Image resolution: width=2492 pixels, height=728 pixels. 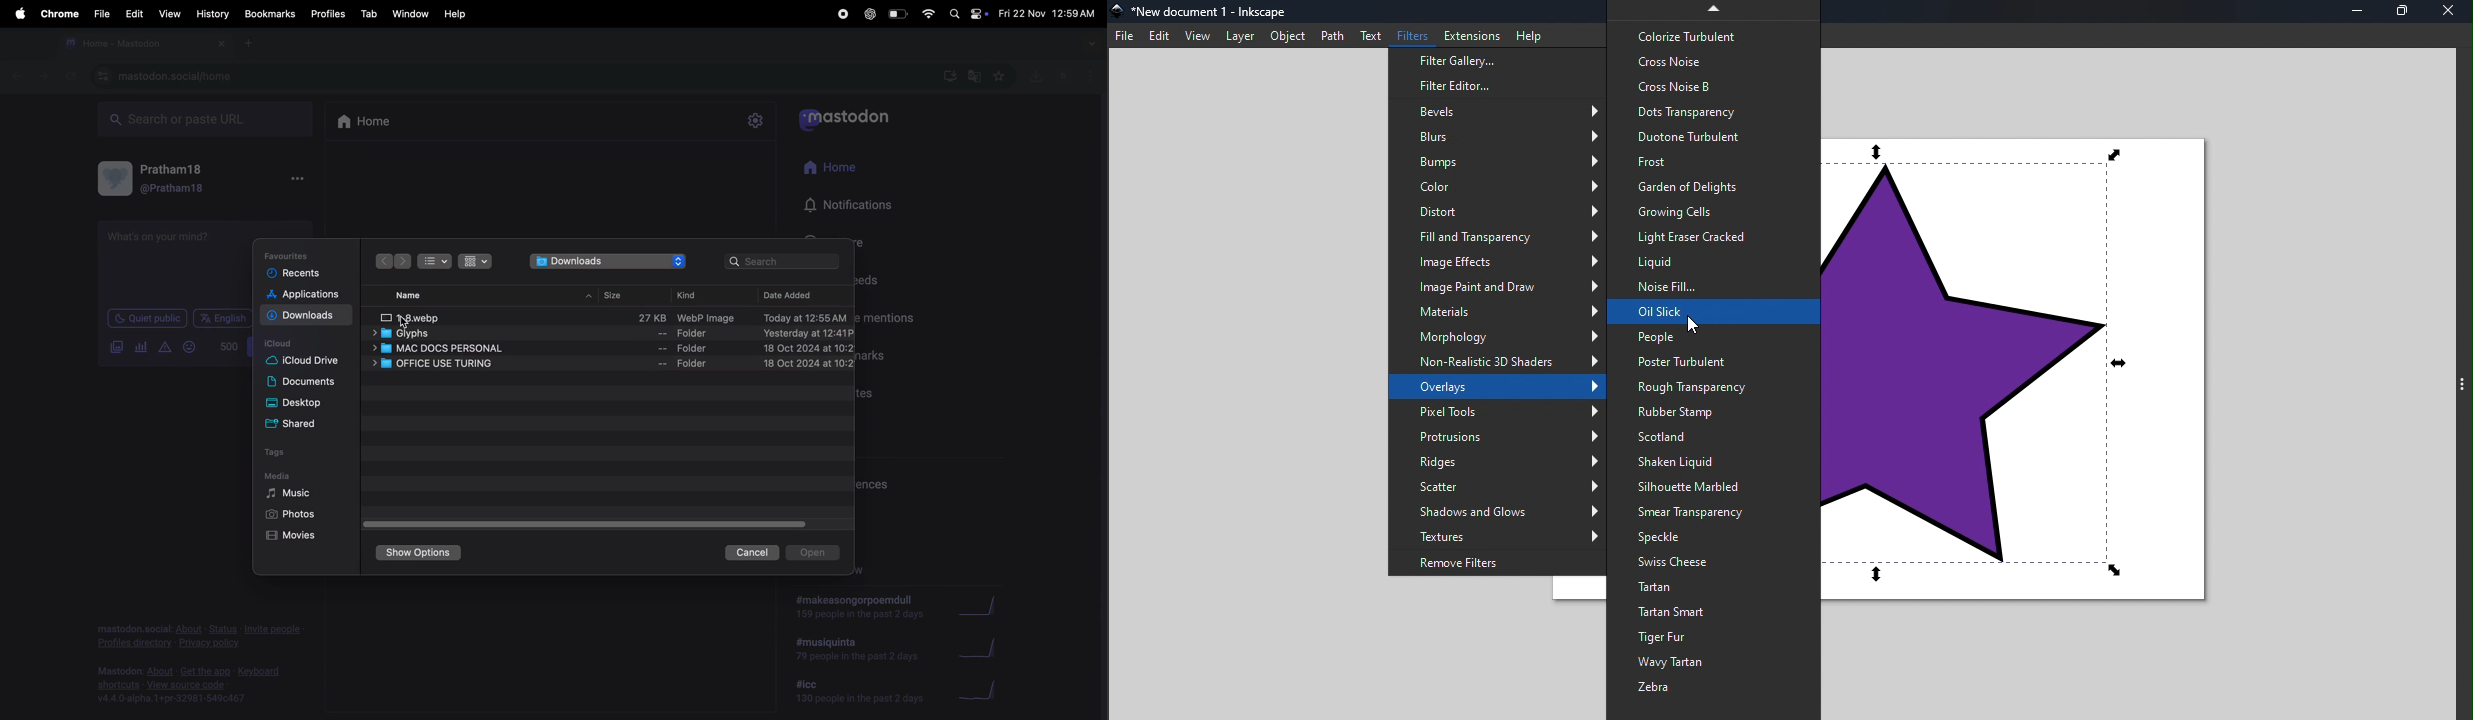 I want to click on Remove filters, so click(x=1499, y=563).